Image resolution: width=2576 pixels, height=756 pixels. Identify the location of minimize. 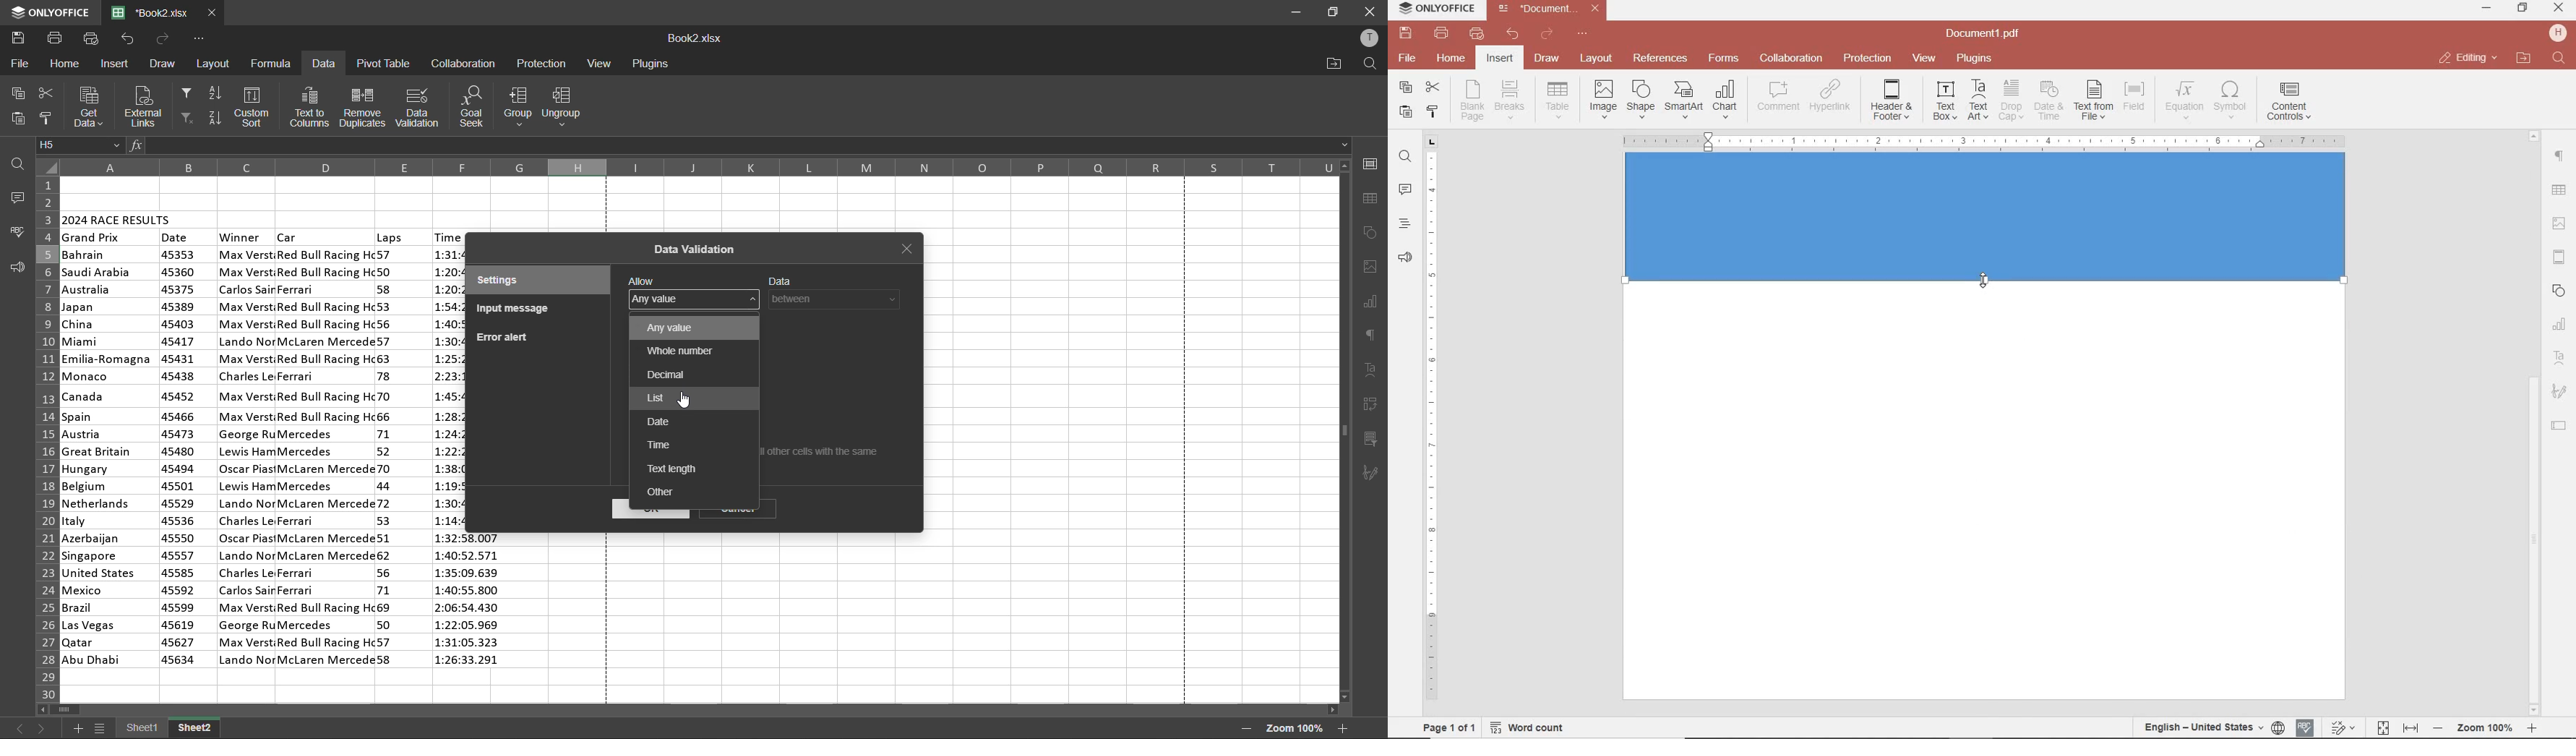
(2488, 8).